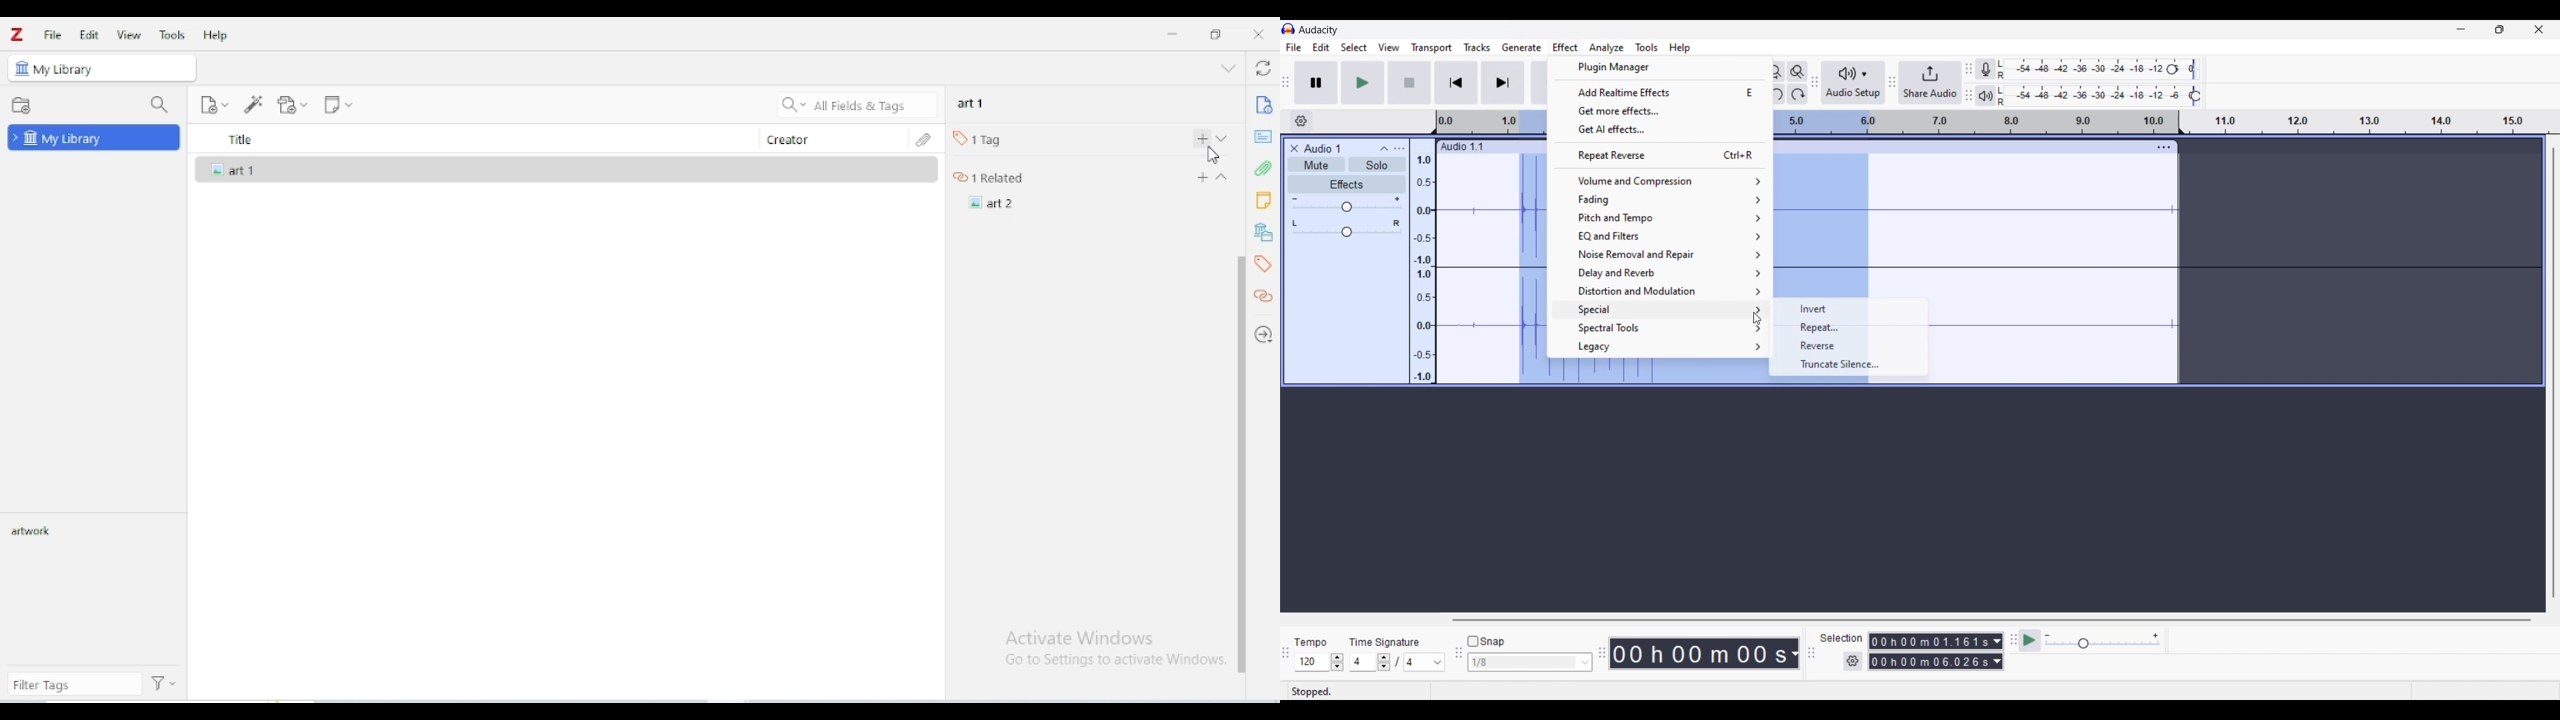 The height and width of the screenshot is (728, 2576). What do you see at coordinates (476, 139) in the screenshot?
I see `title` at bounding box center [476, 139].